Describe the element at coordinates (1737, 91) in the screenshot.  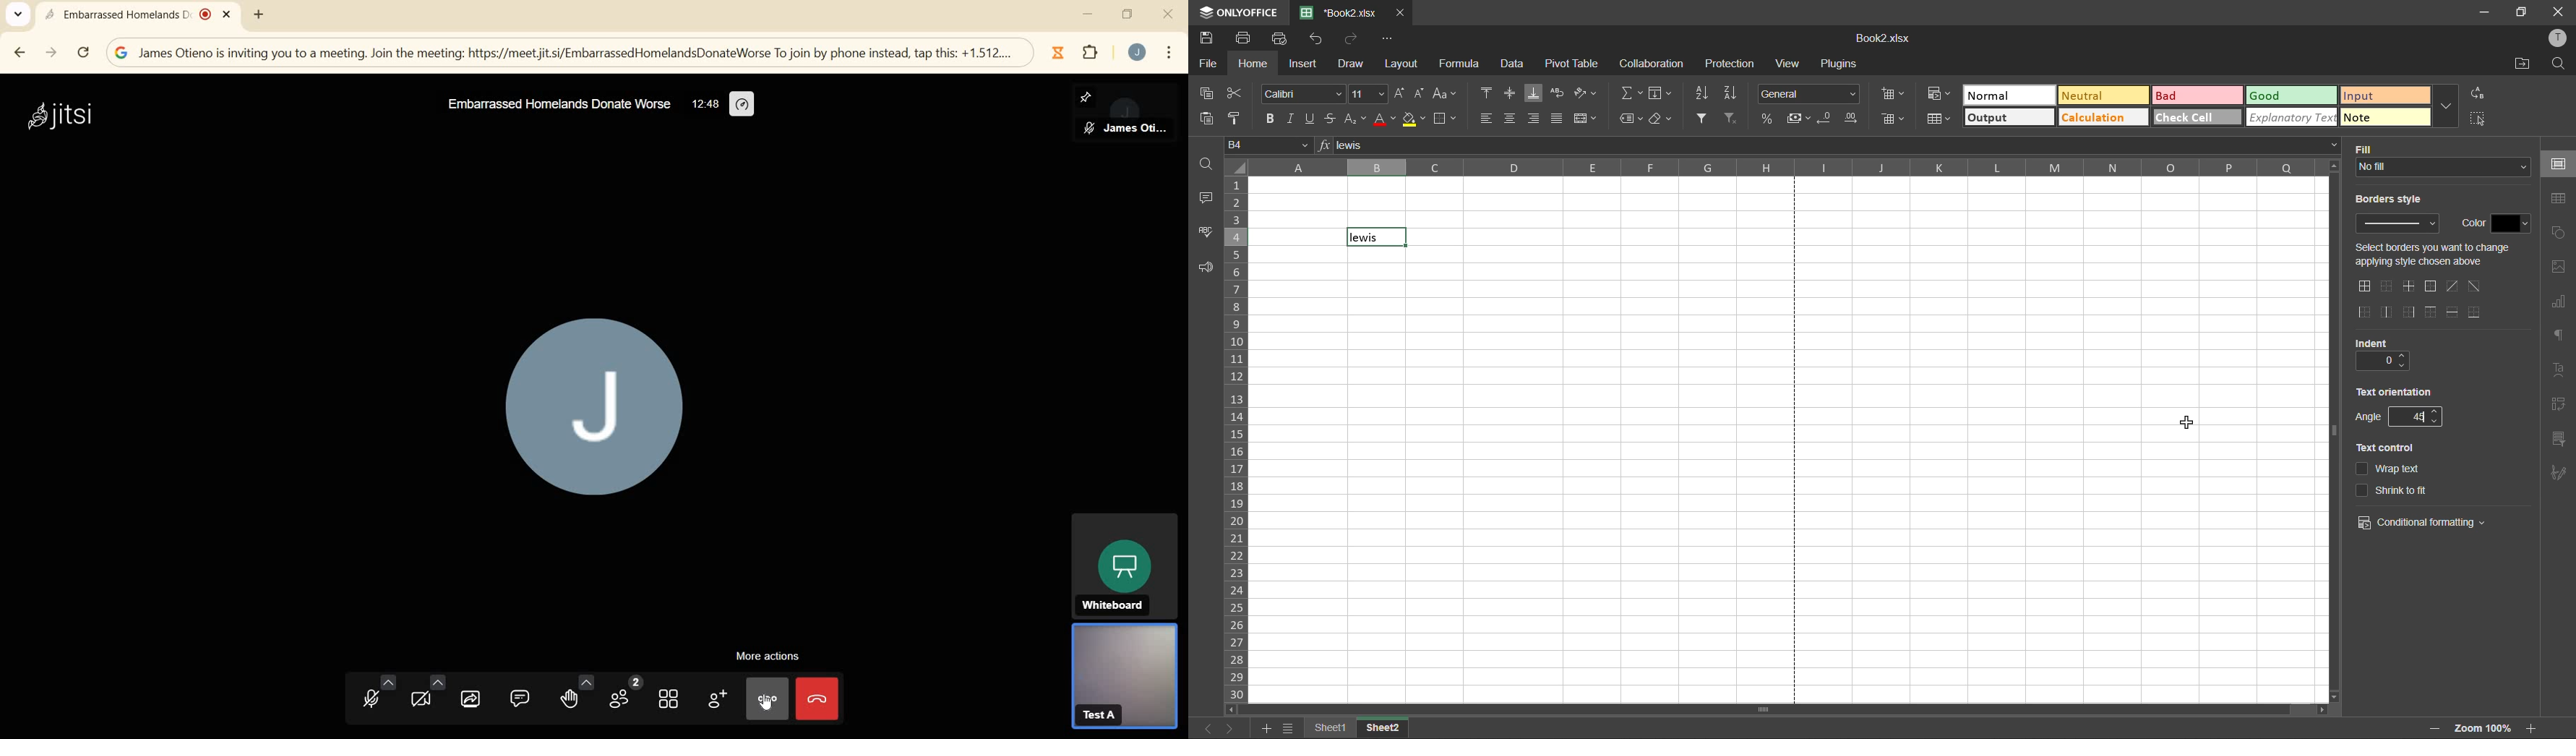
I see `sort descending` at that location.